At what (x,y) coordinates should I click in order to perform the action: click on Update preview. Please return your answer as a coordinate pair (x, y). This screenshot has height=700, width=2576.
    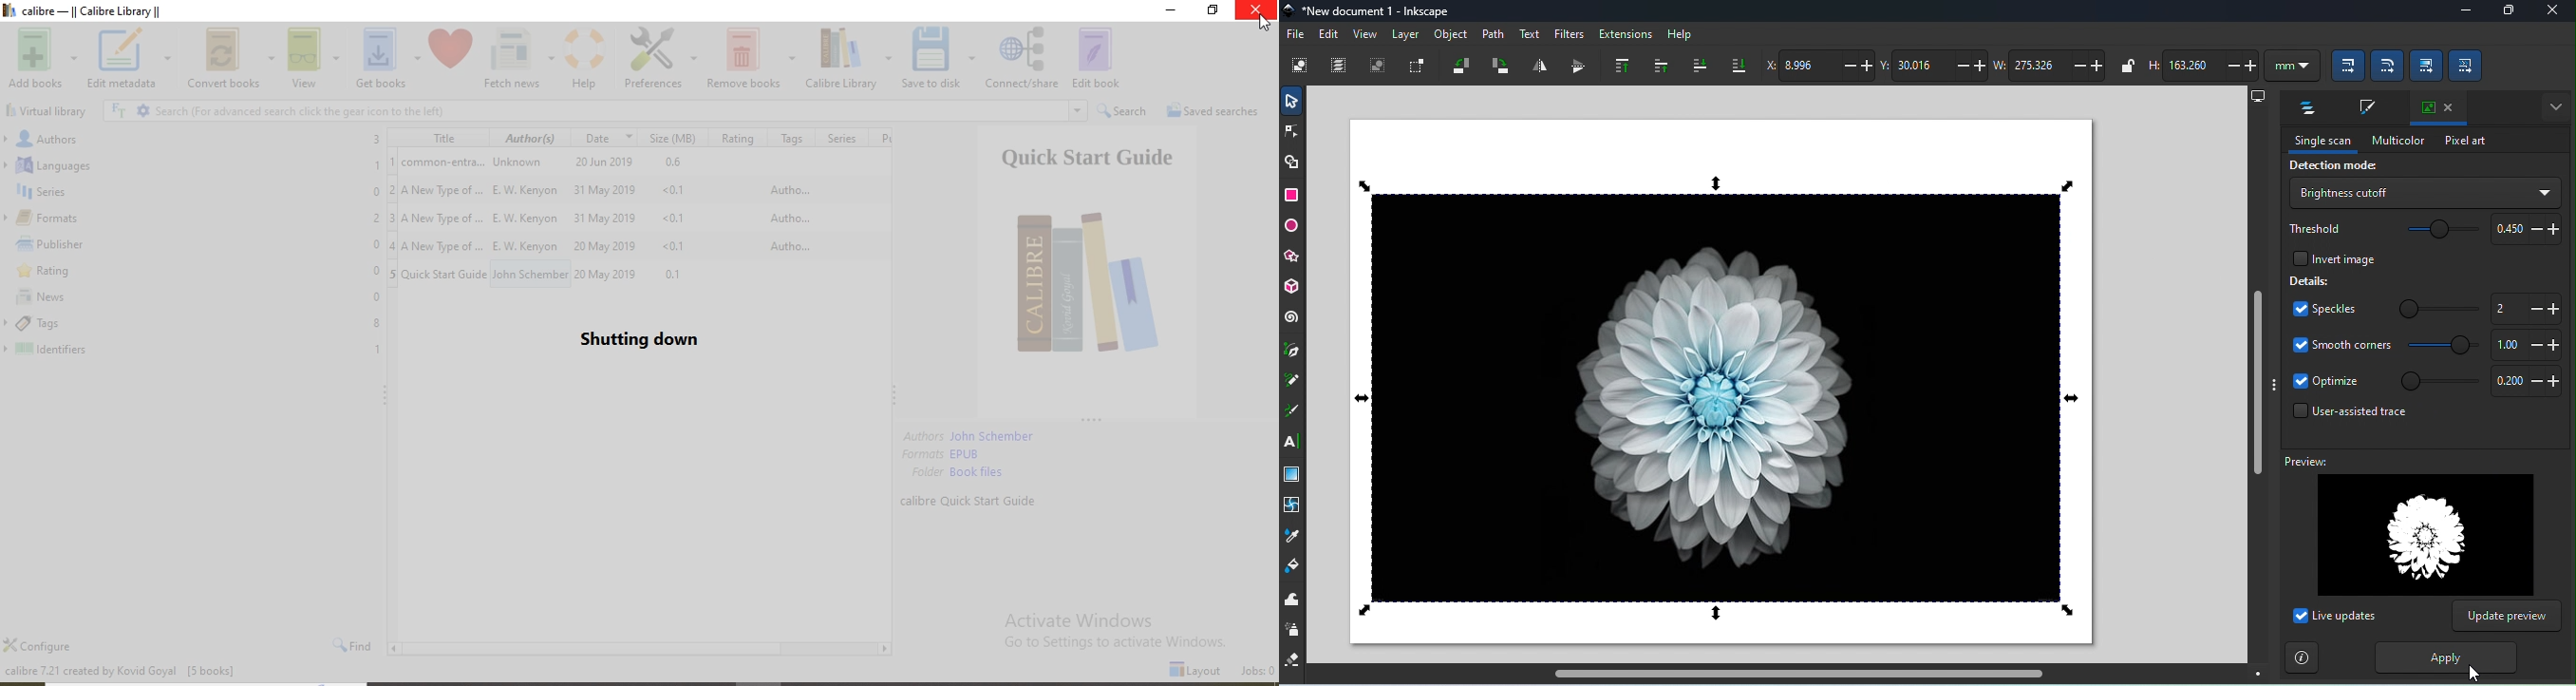
    Looking at the image, I should click on (2508, 617).